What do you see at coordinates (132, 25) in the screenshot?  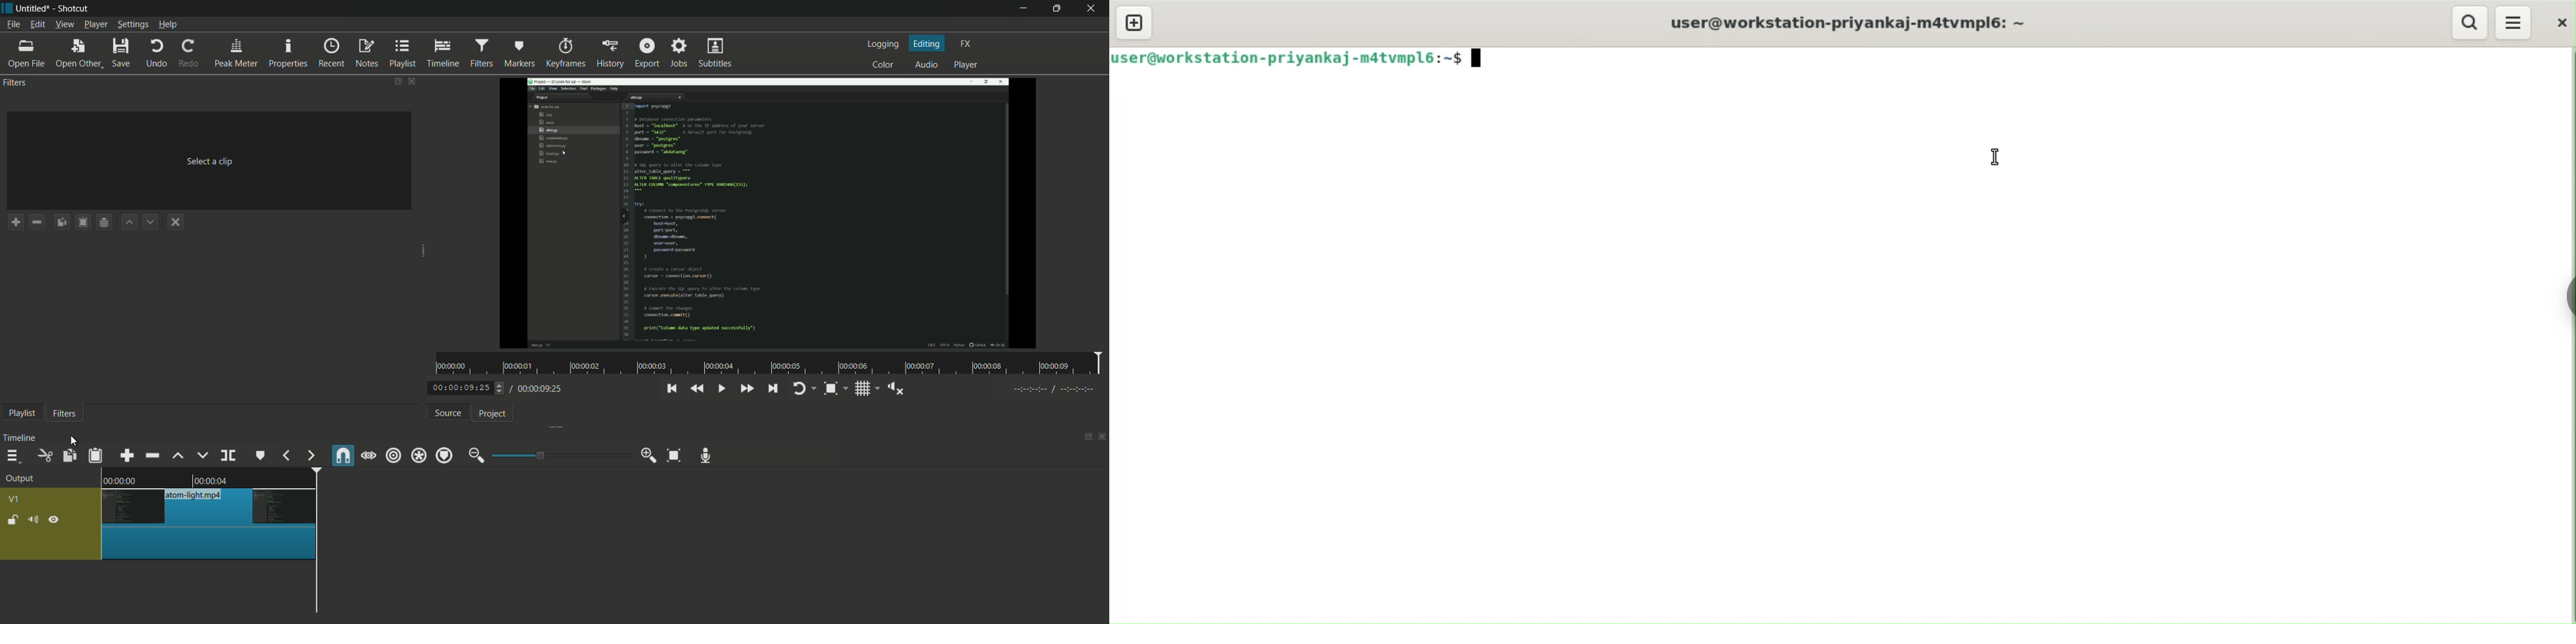 I see `settings menu` at bounding box center [132, 25].